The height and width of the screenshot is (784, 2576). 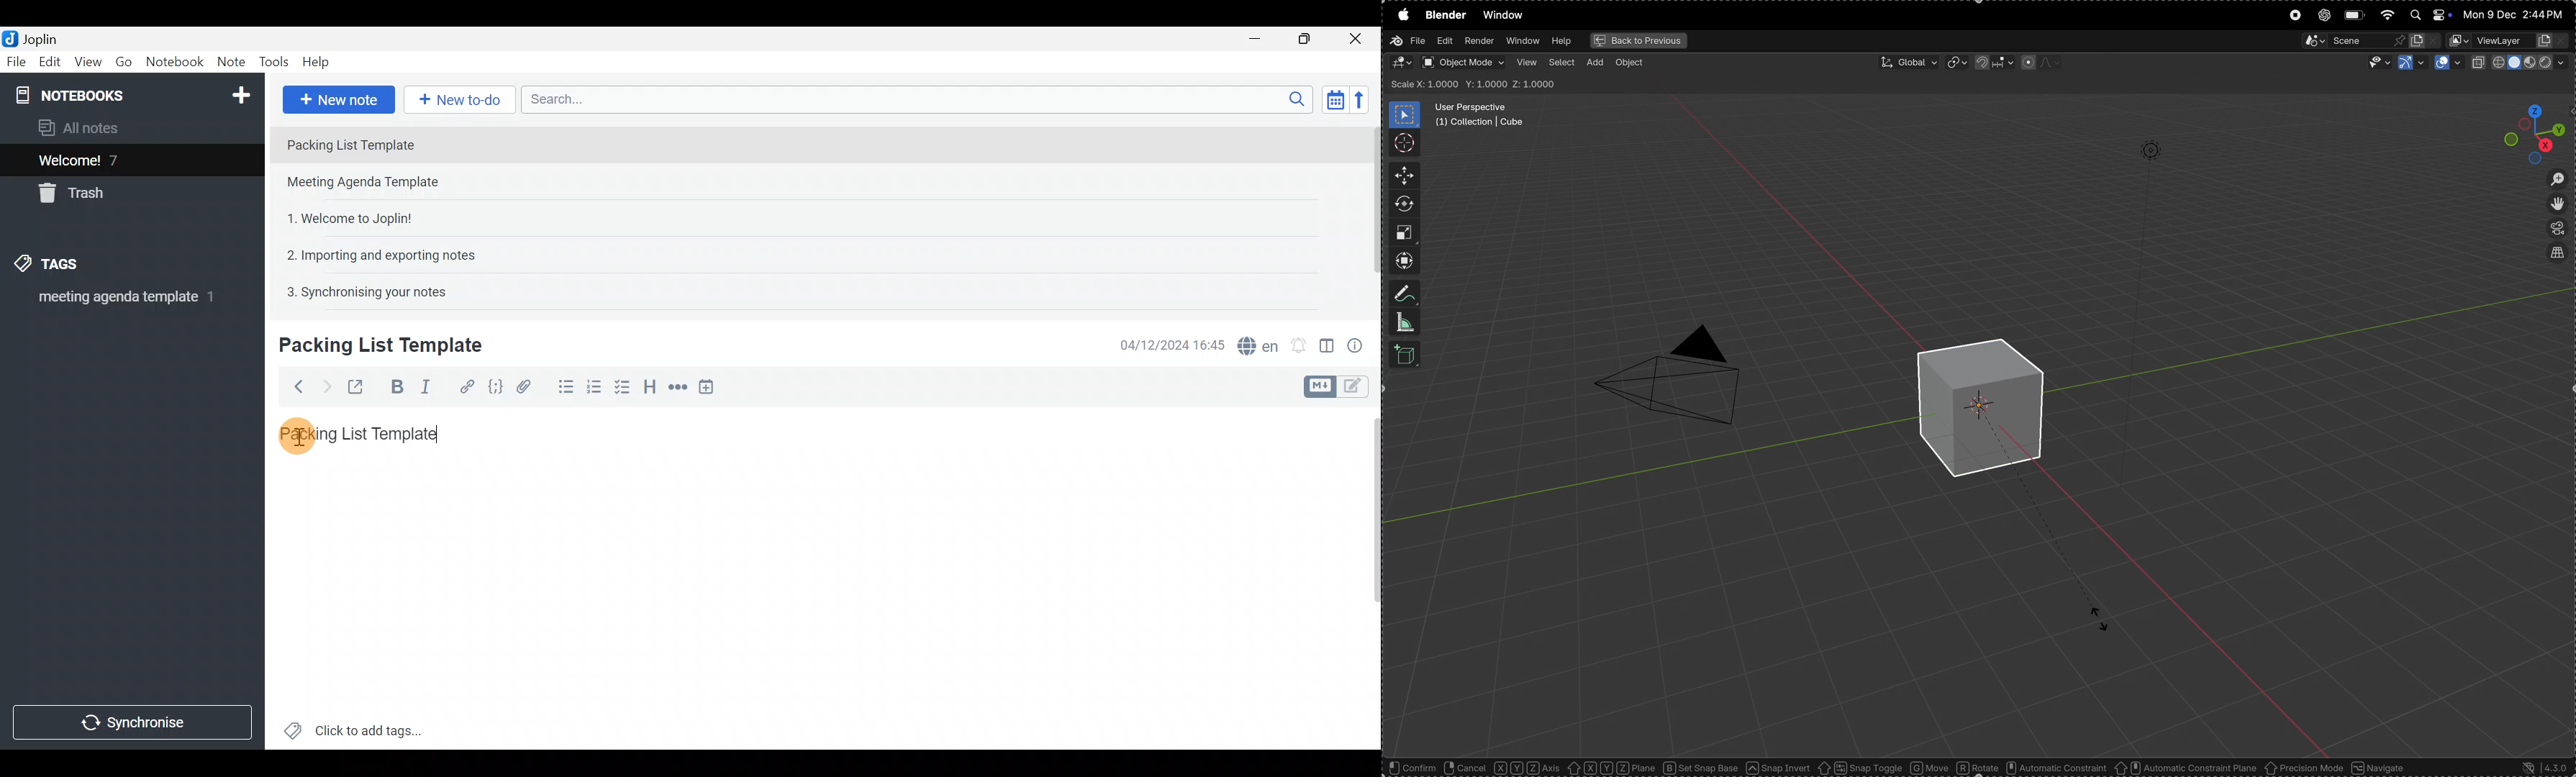 I want to click on All notes, so click(x=83, y=127).